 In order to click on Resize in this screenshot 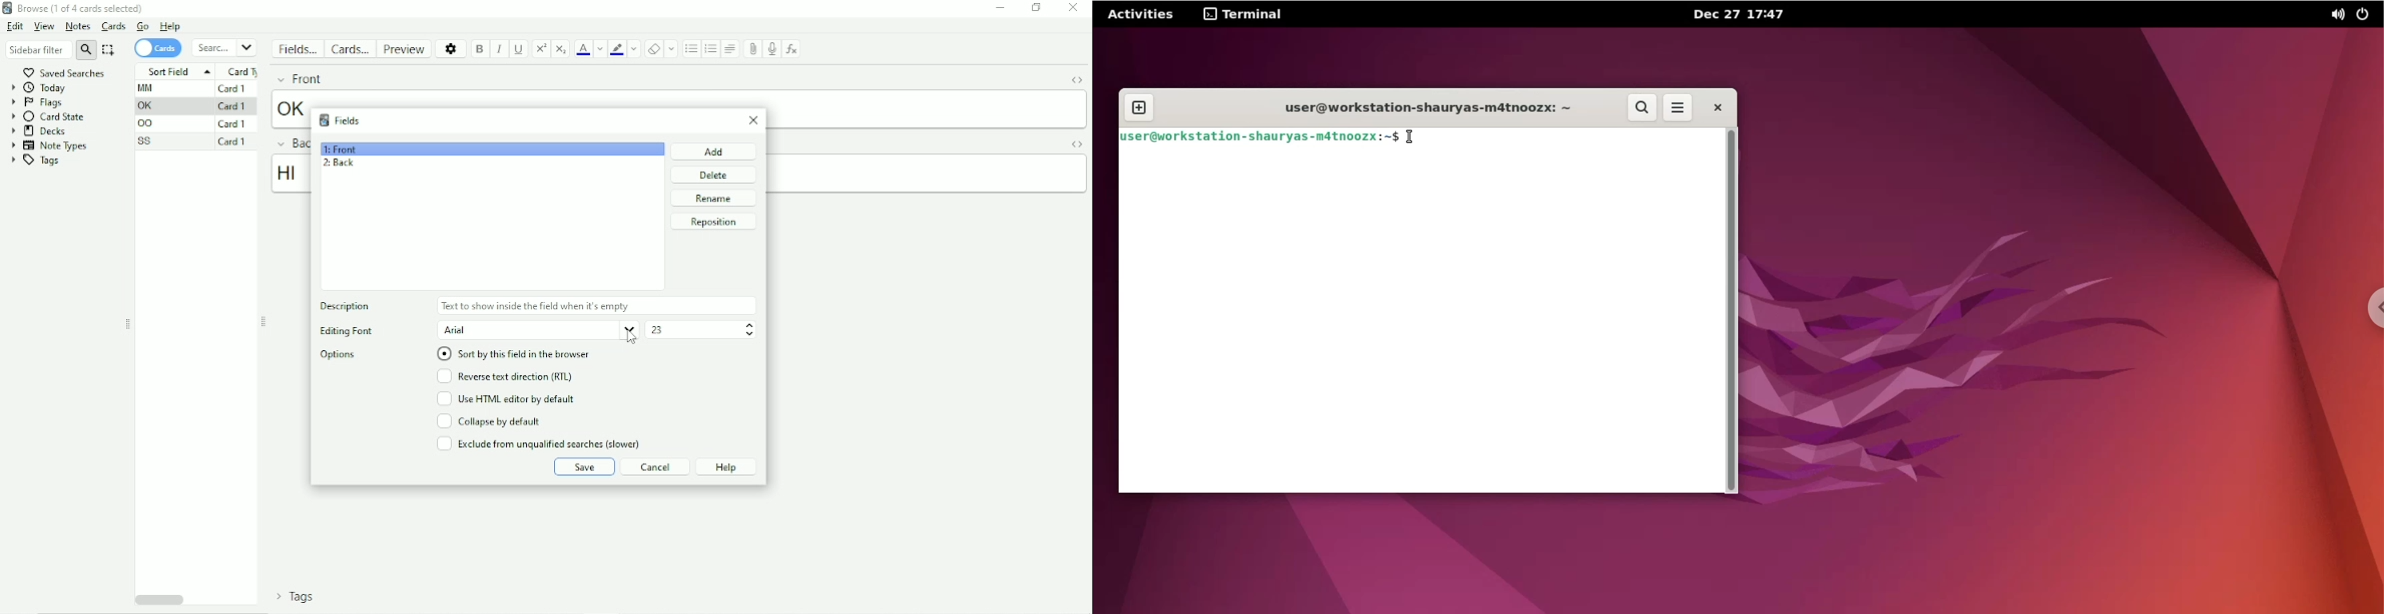, I will do `click(265, 321)`.